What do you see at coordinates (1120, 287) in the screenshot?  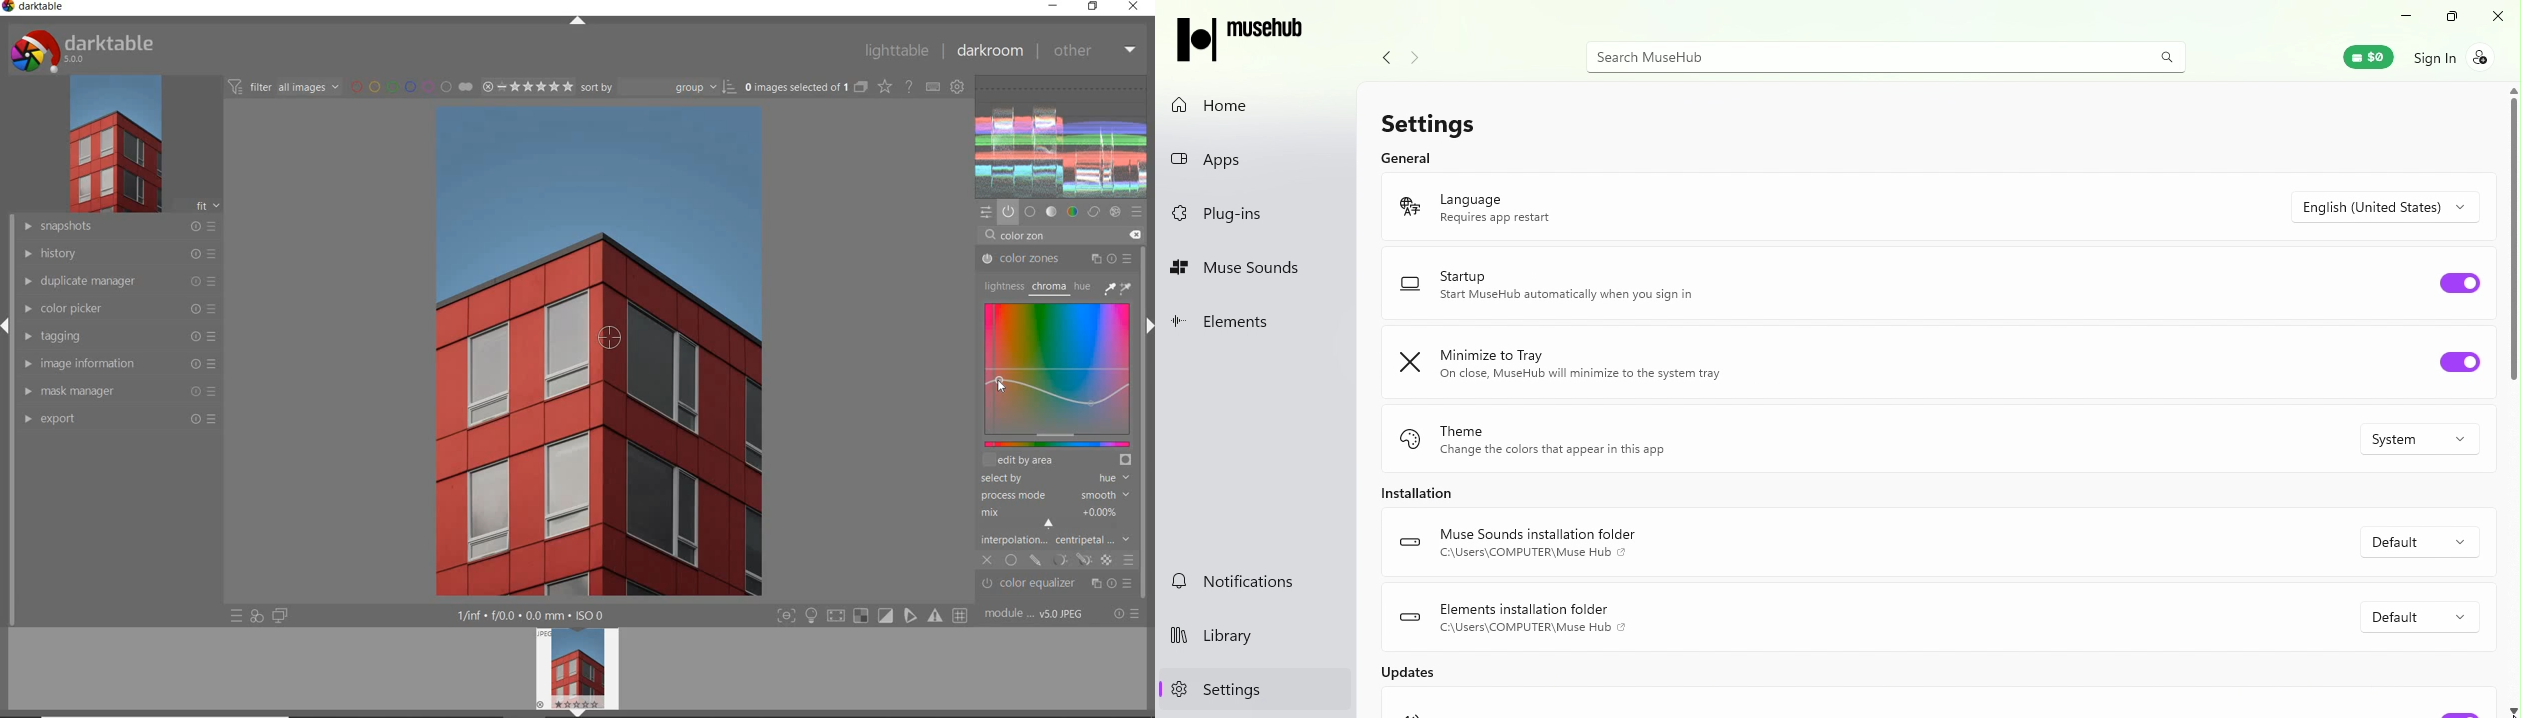 I see `PICKER TOOLS` at bounding box center [1120, 287].